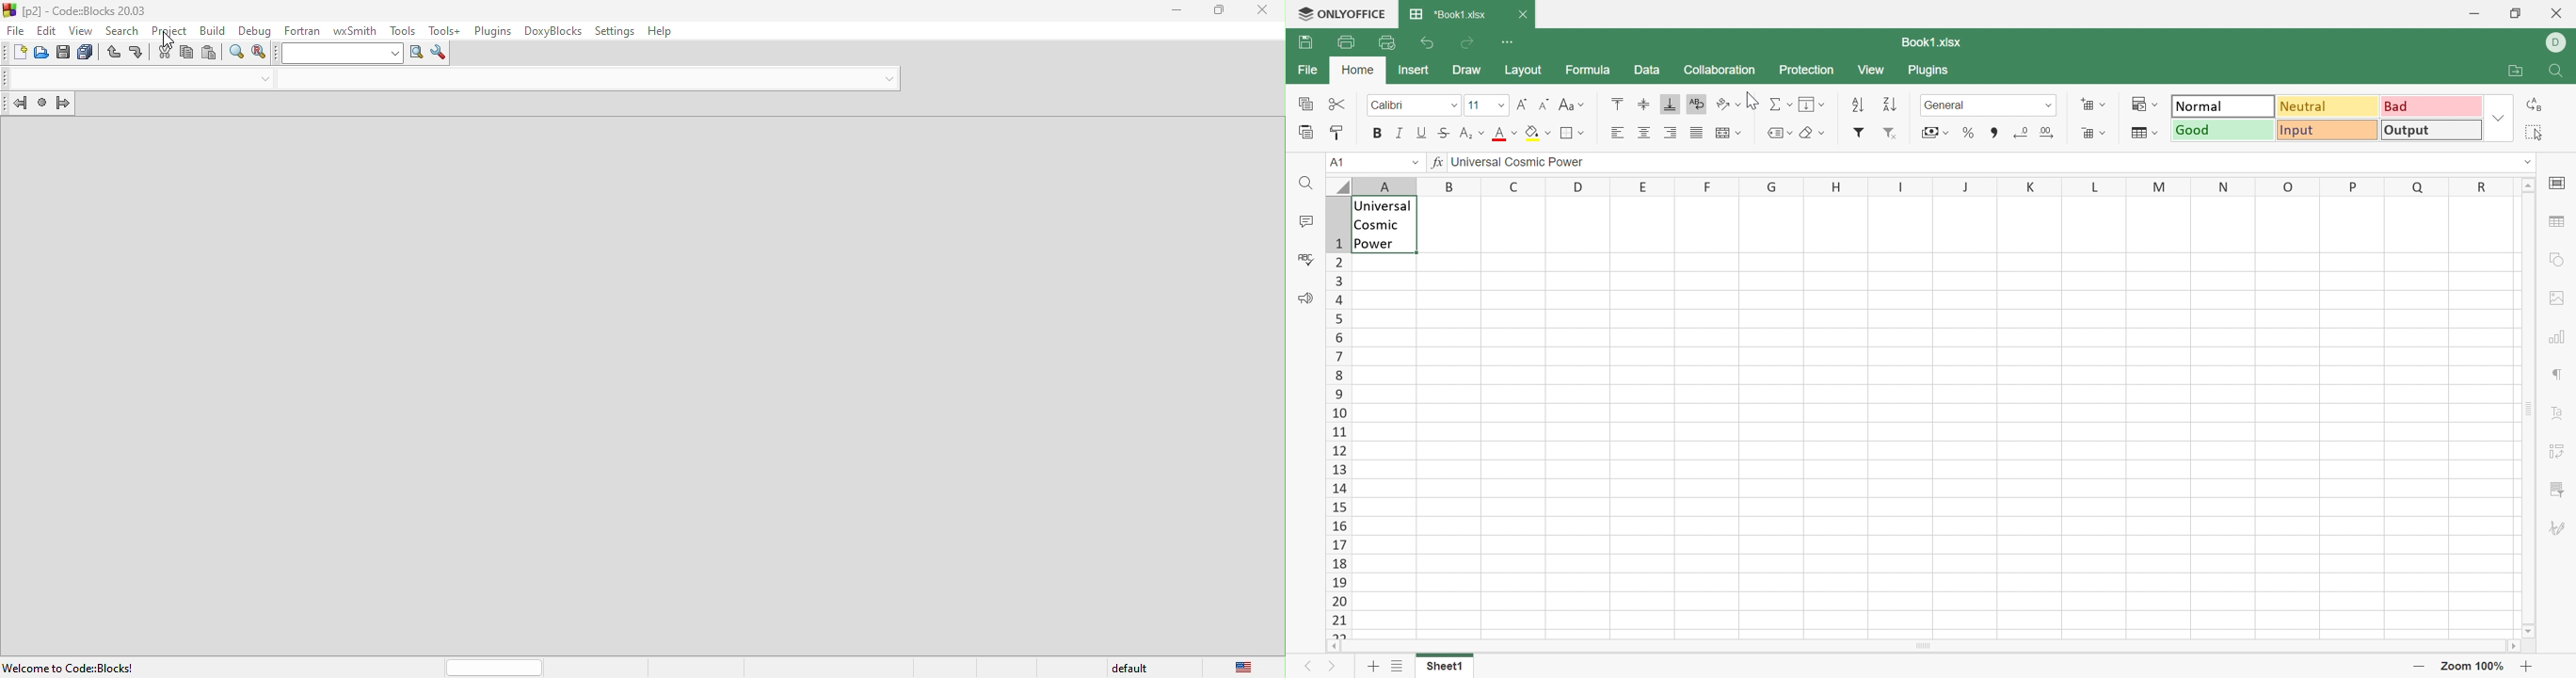 The image size is (2576, 700). What do you see at coordinates (1426, 42) in the screenshot?
I see `Undo` at bounding box center [1426, 42].